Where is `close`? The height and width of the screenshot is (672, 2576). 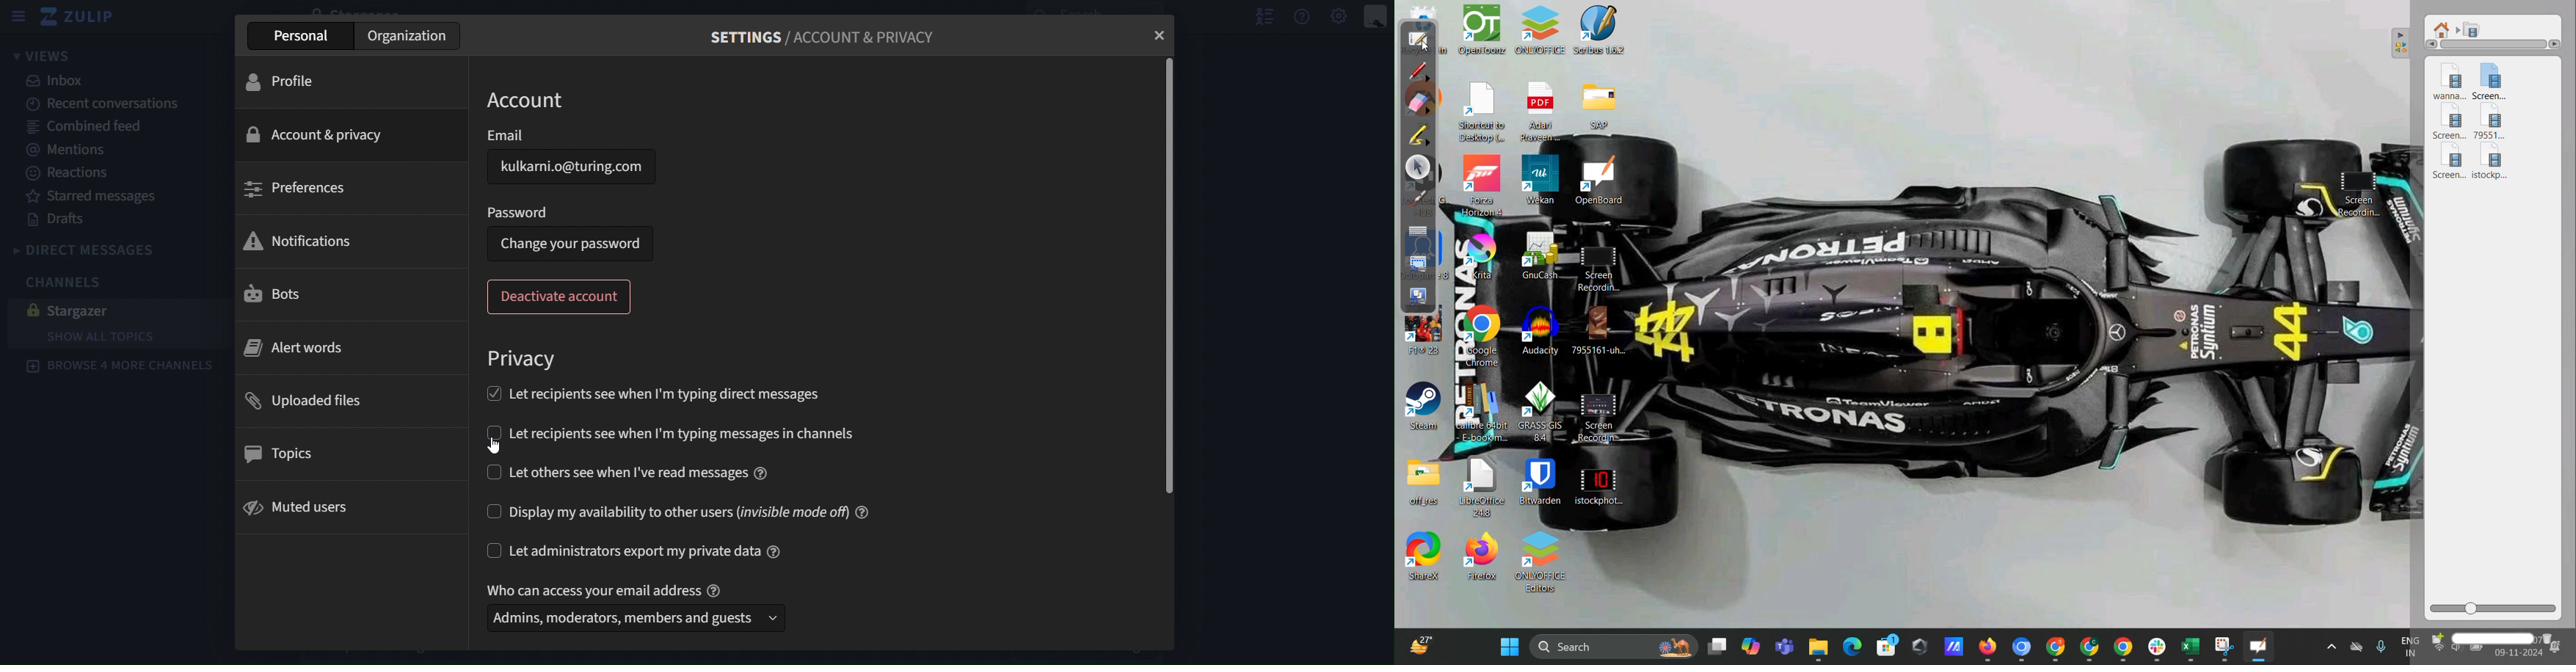
close is located at coordinates (1162, 34).